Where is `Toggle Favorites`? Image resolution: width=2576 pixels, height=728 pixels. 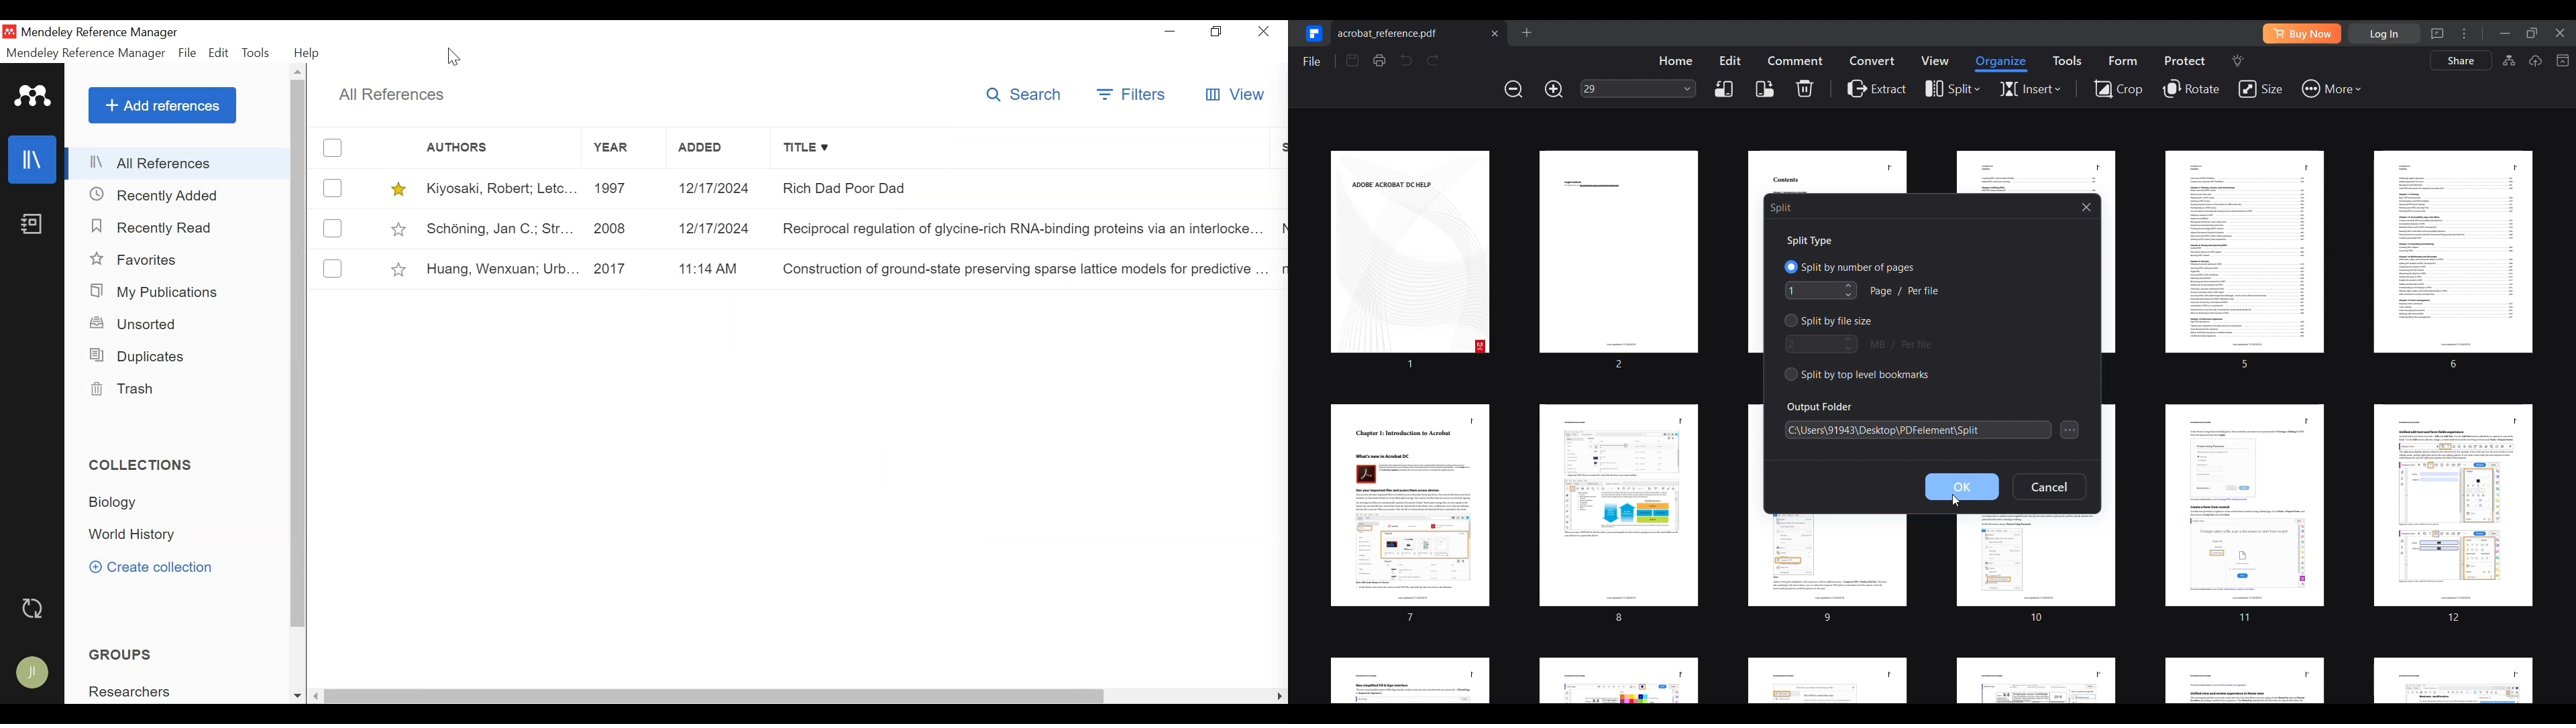
Toggle Favorites is located at coordinates (398, 229).